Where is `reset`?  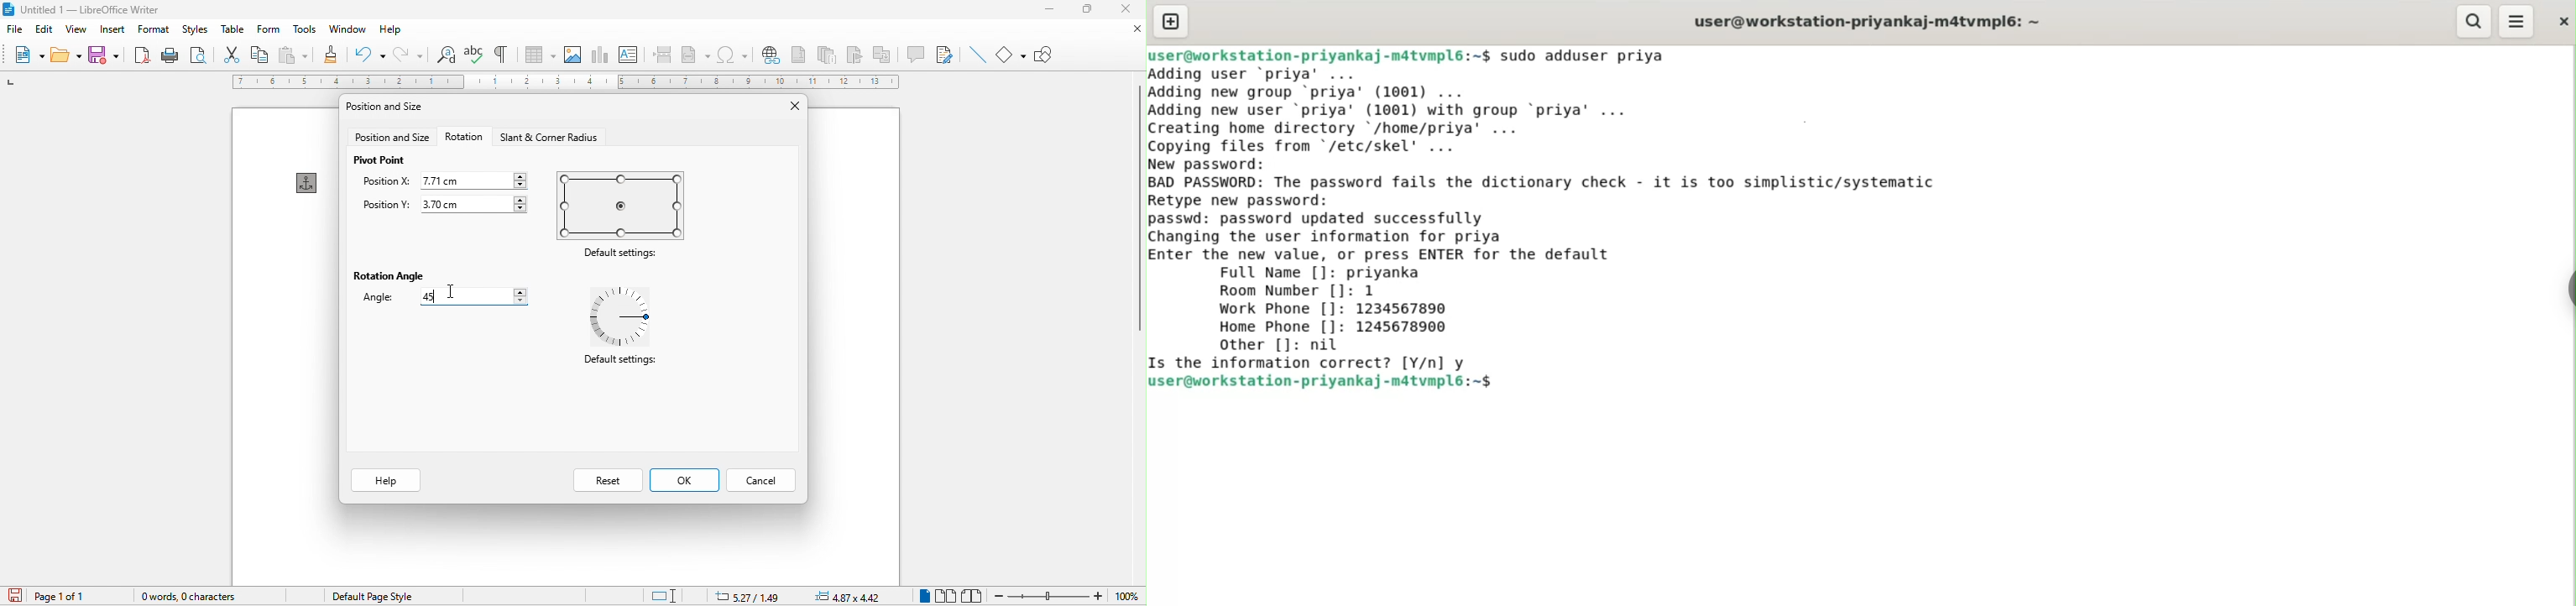
reset is located at coordinates (608, 480).